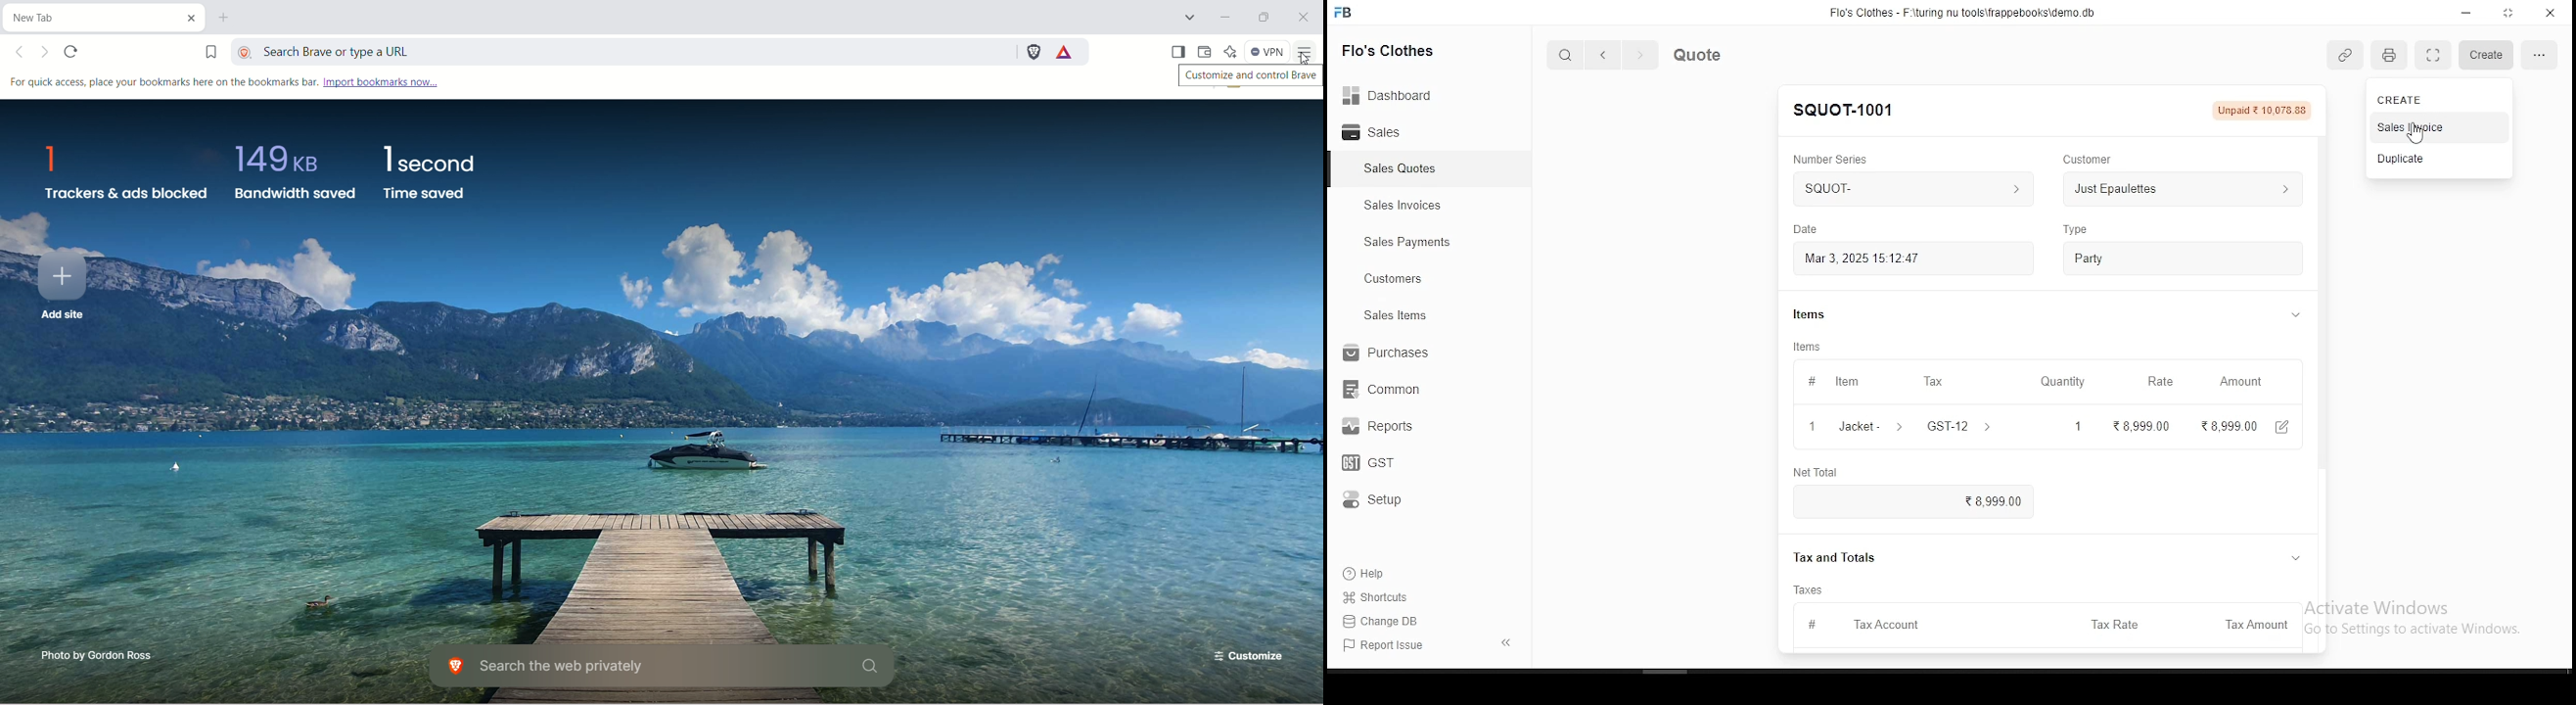  What do you see at coordinates (1397, 279) in the screenshot?
I see `customers` at bounding box center [1397, 279].